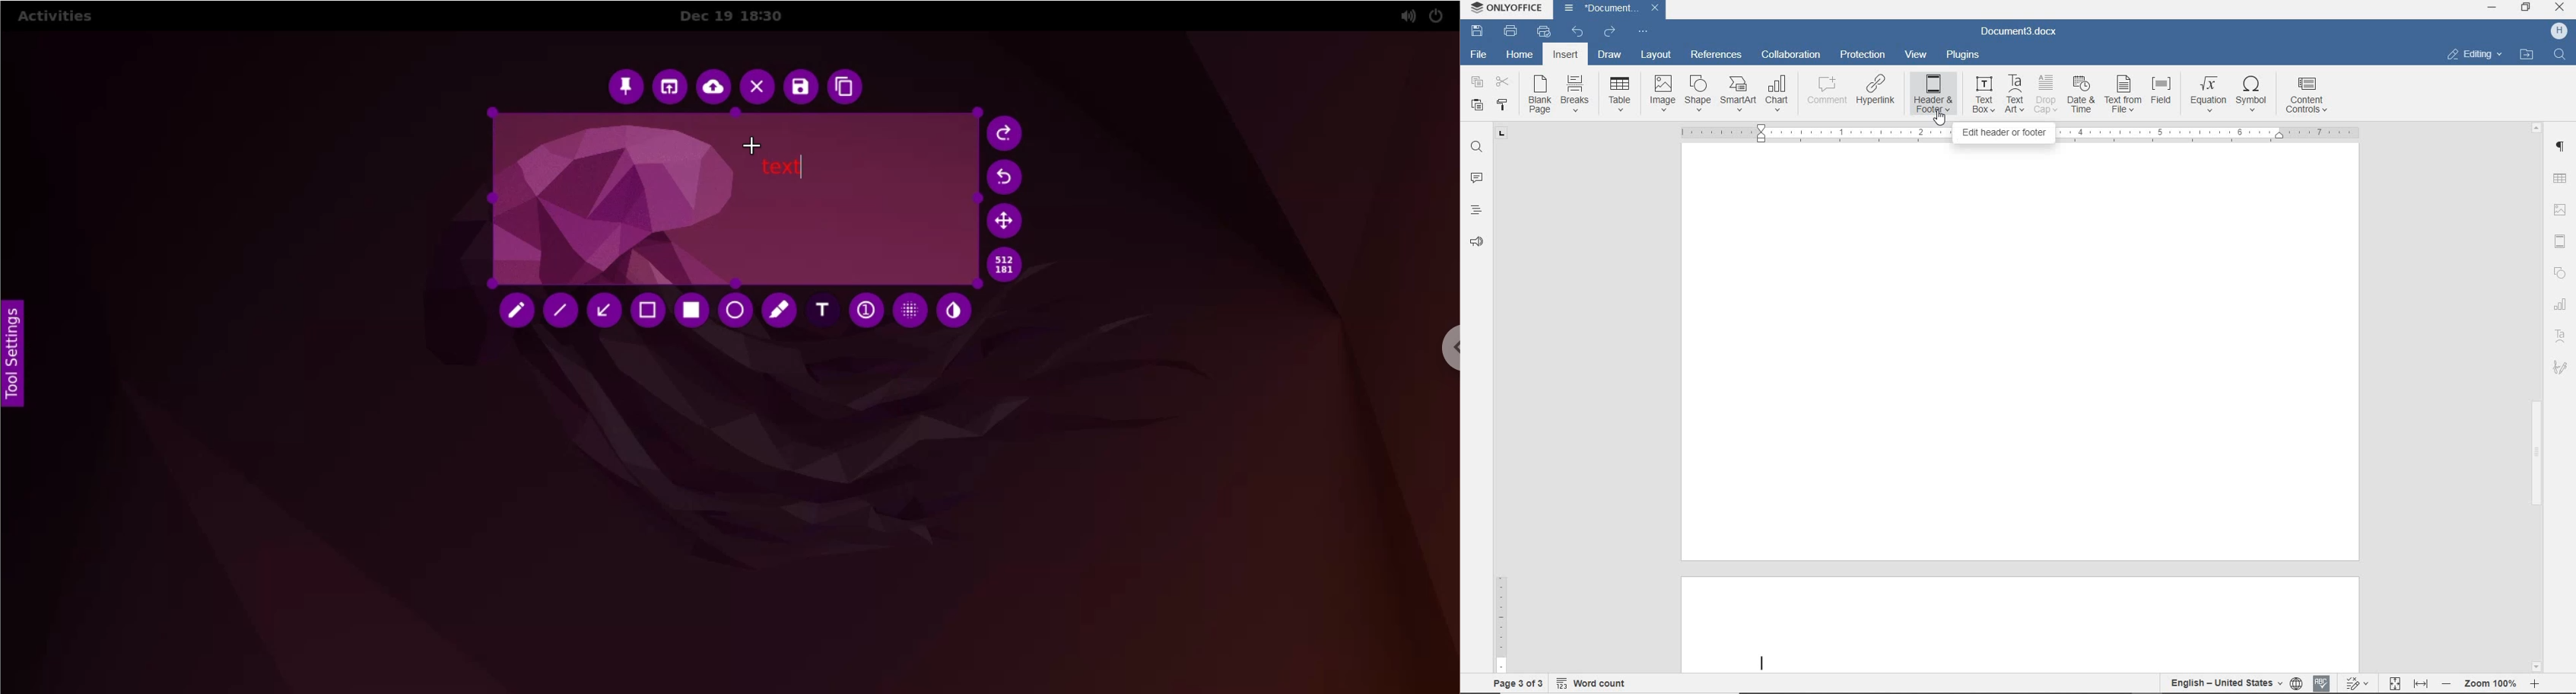 Image resolution: width=2576 pixels, height=700 pixels. Describe the element at coordinates (1592, 681) in the screenshot. I see `Word count` at that location.